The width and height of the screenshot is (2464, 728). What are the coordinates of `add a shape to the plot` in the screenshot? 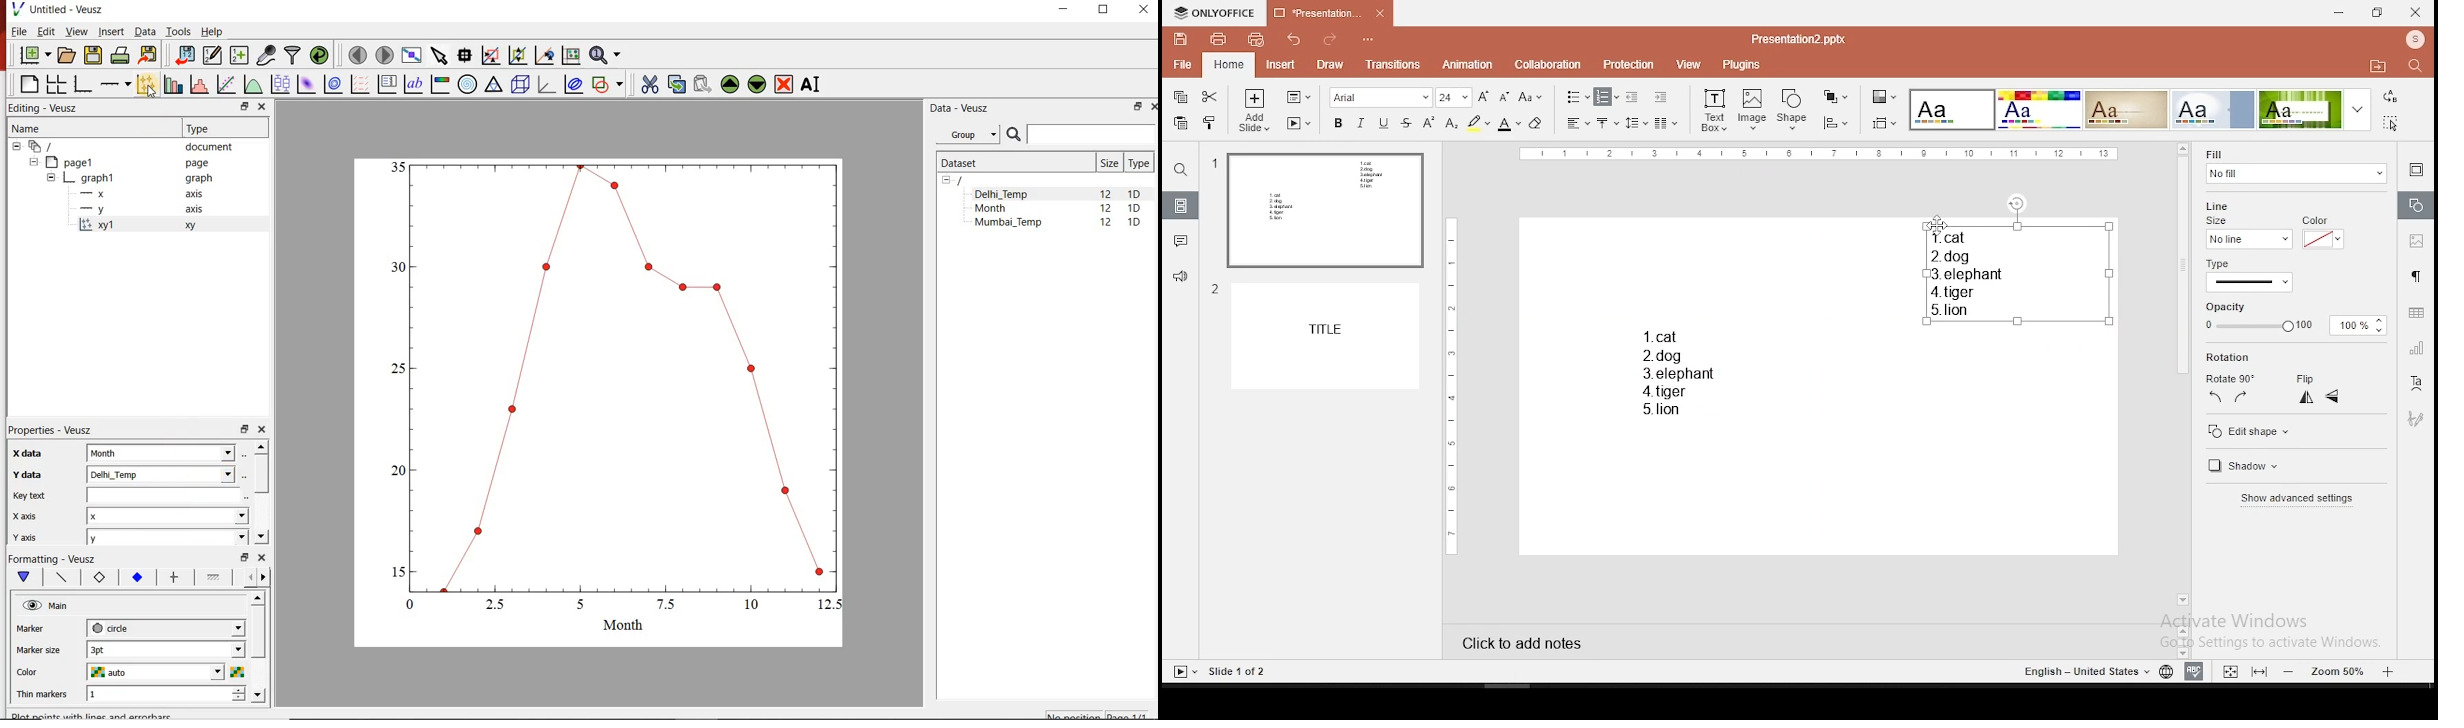 It's located at (608, 86).